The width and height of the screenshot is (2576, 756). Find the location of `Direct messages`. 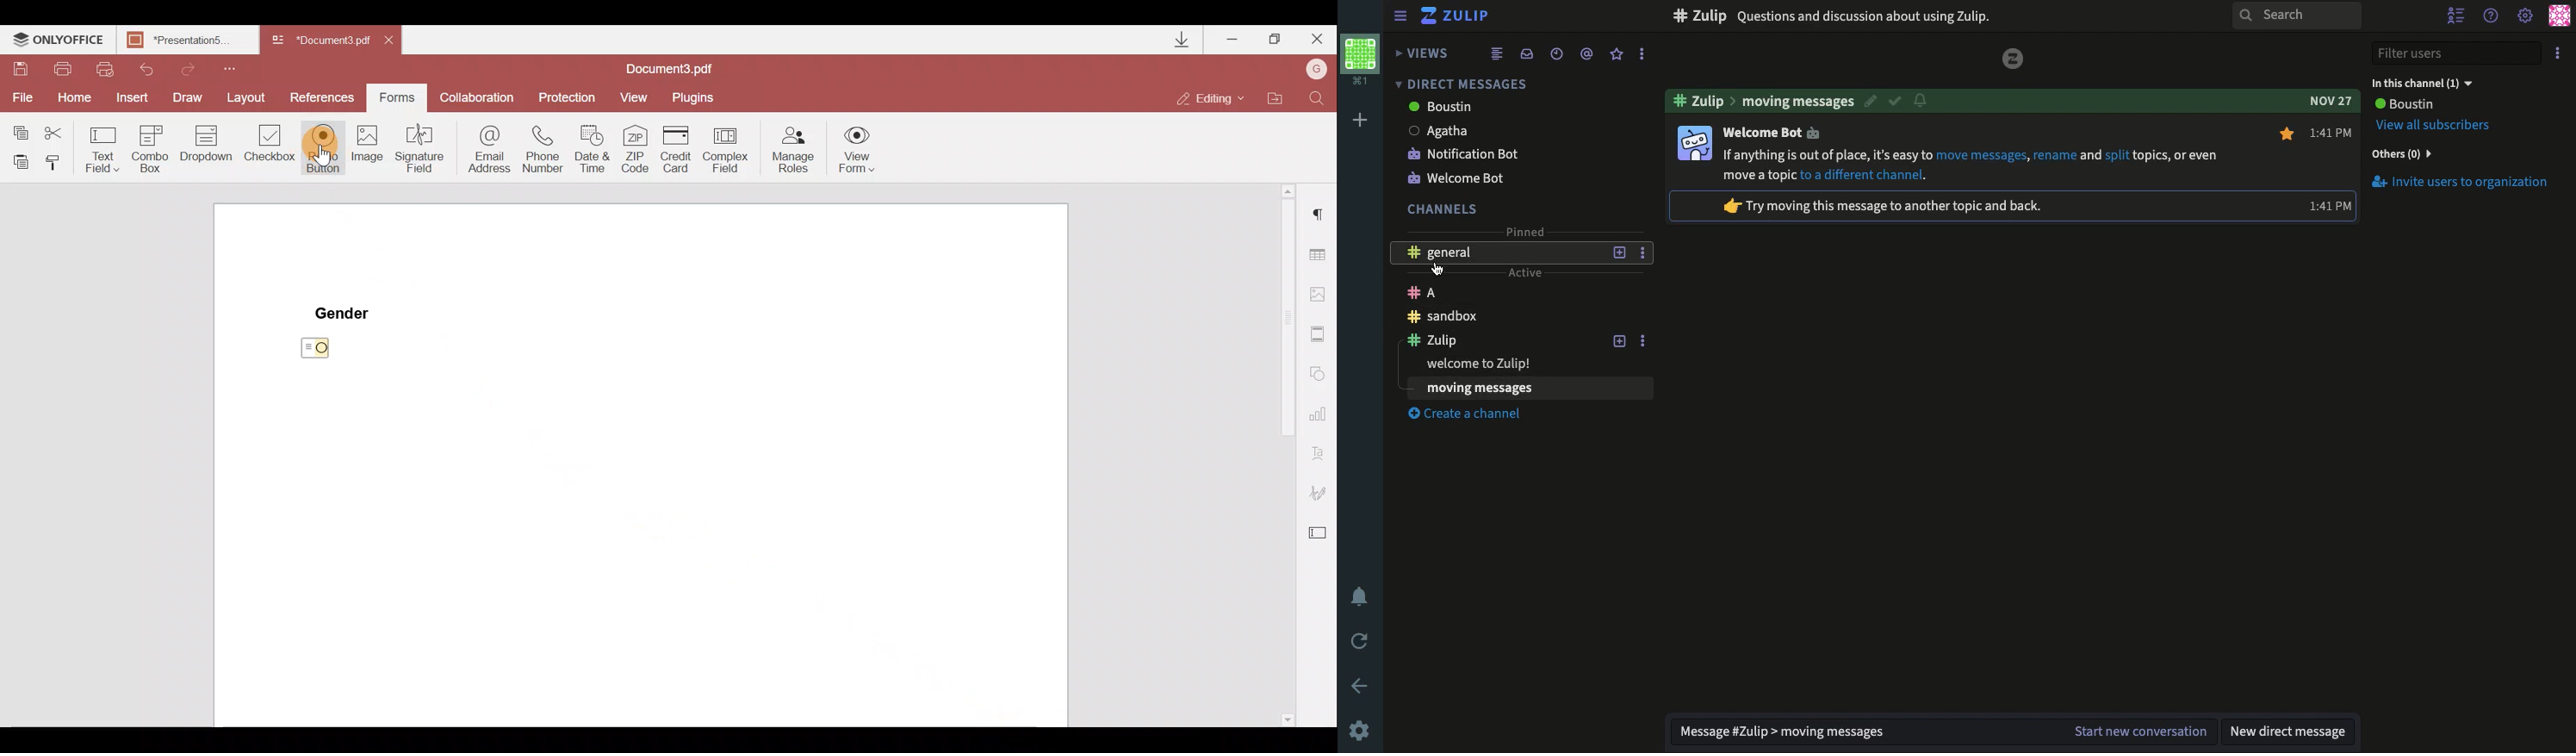

Direct messages is located at coordinates (1458, 84).